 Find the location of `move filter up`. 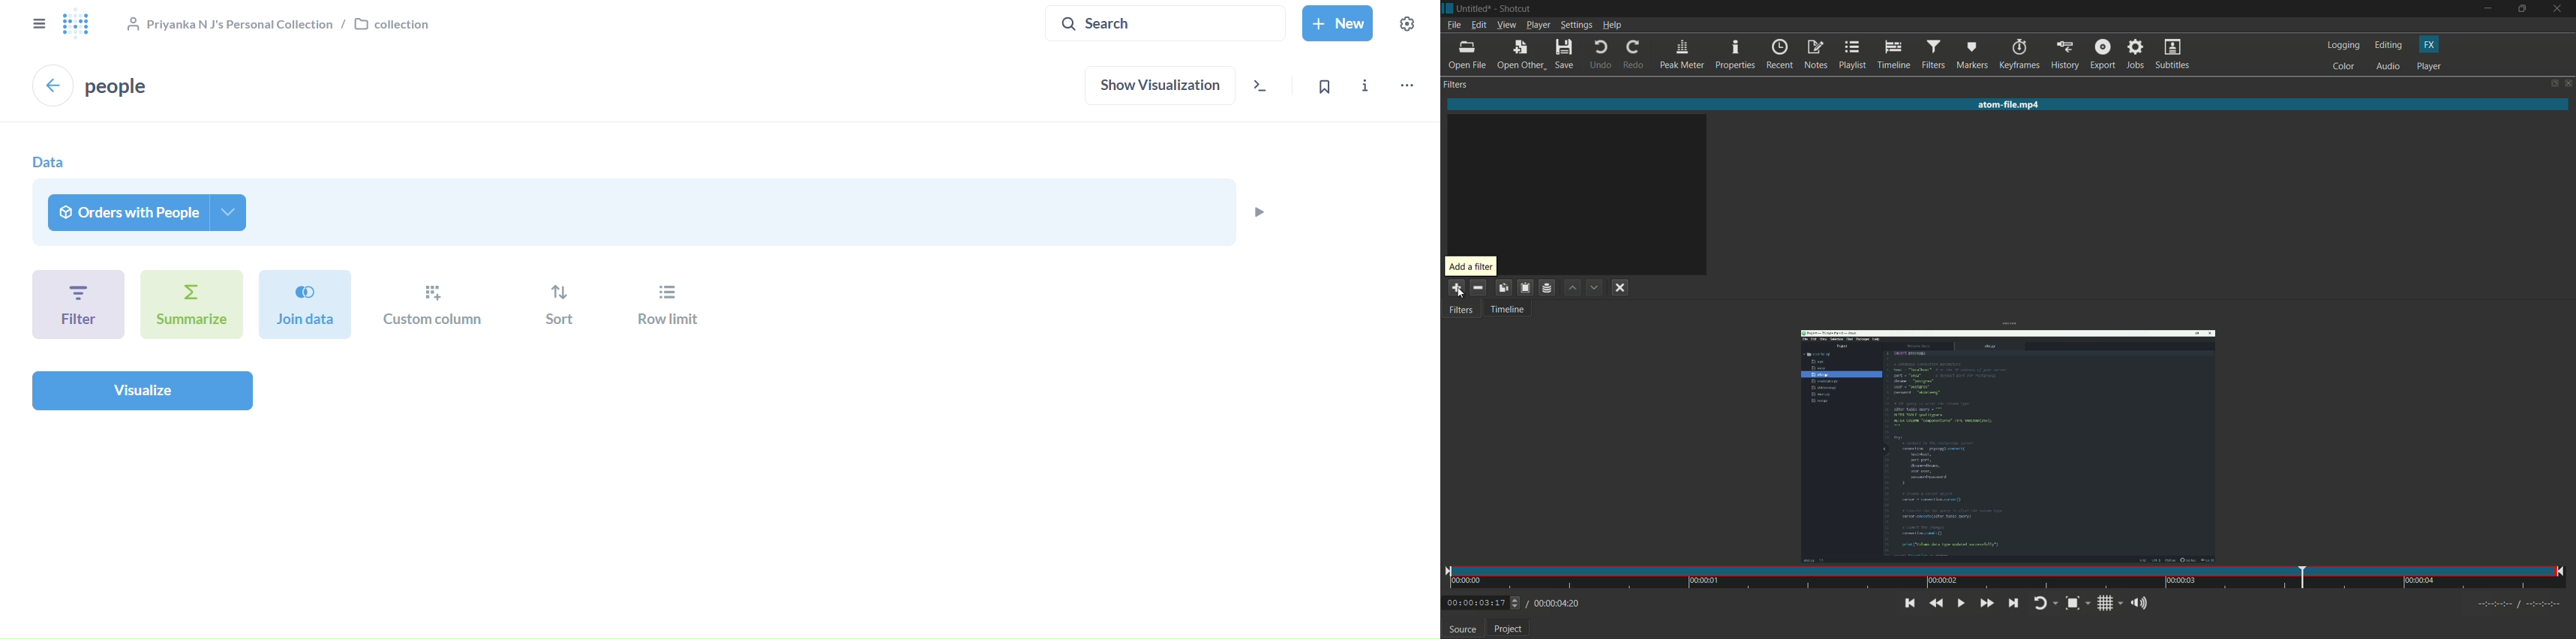

move filter up is located at coordinates (1572, 288).